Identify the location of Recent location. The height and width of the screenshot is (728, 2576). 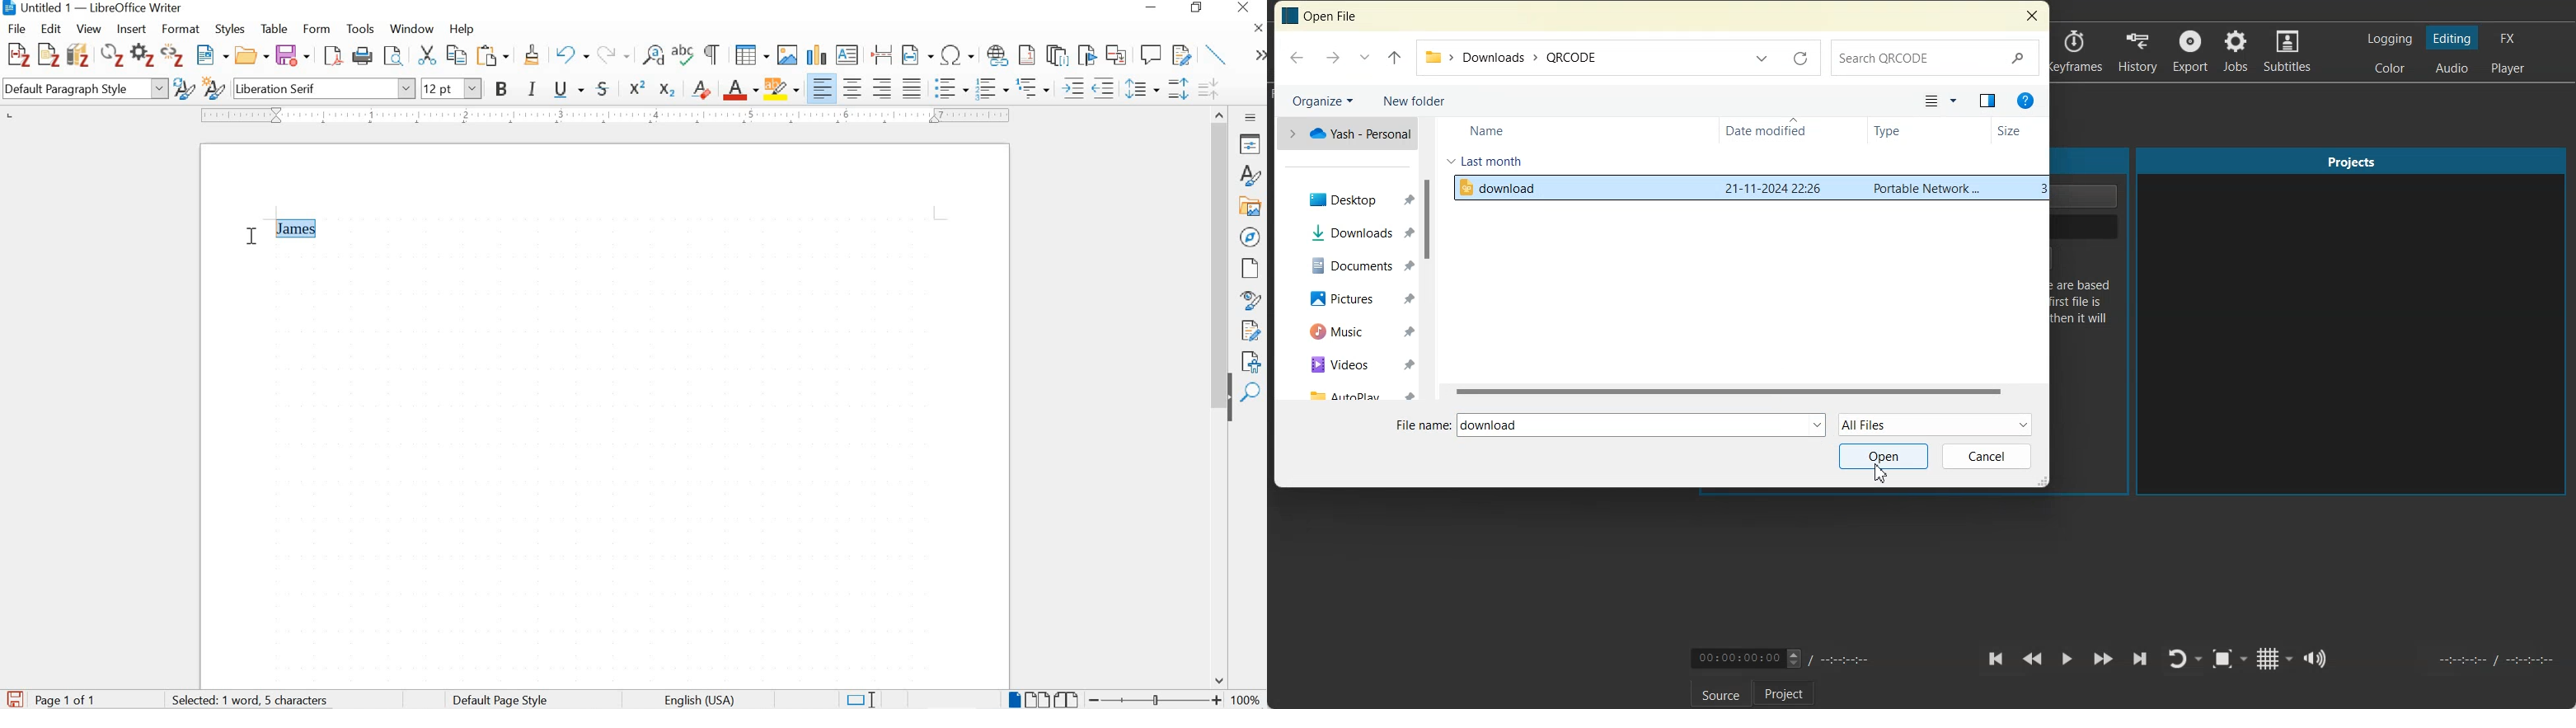
(1364, 58).